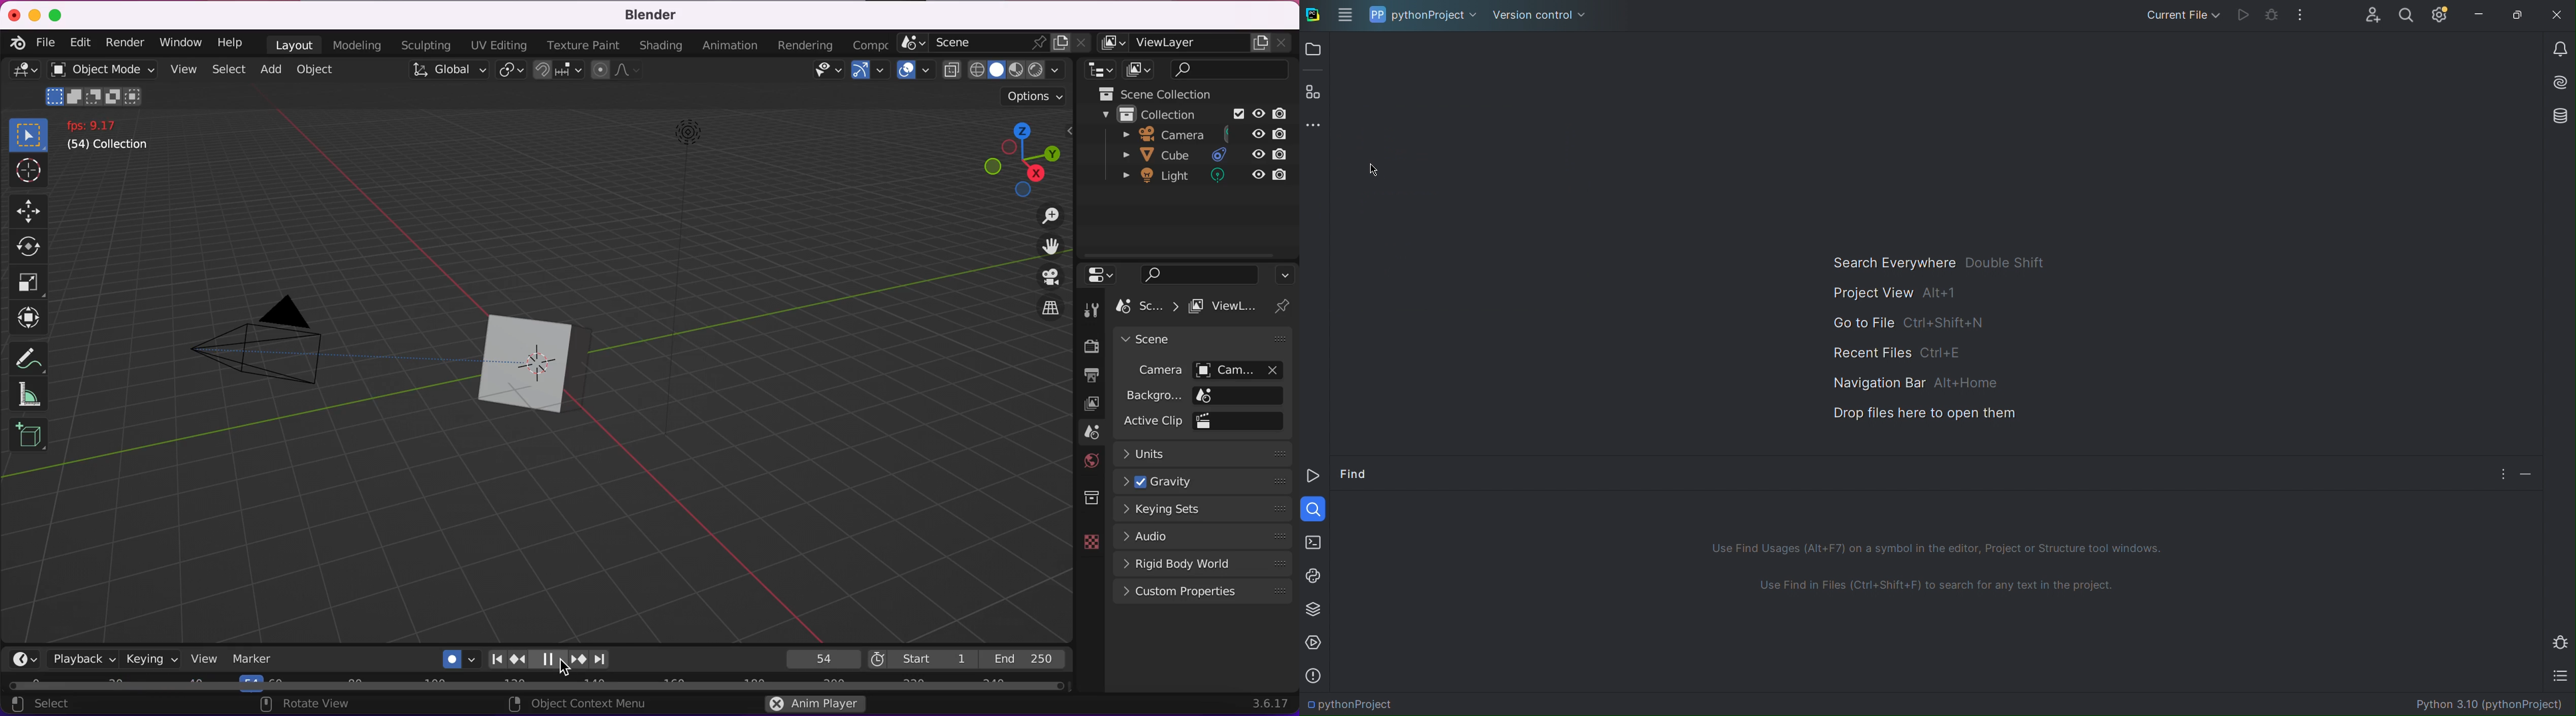 The image size is (2576, 728). Describe the element at coordinates (606, 660) in the screenshot. I see `jump to end point` at that location.